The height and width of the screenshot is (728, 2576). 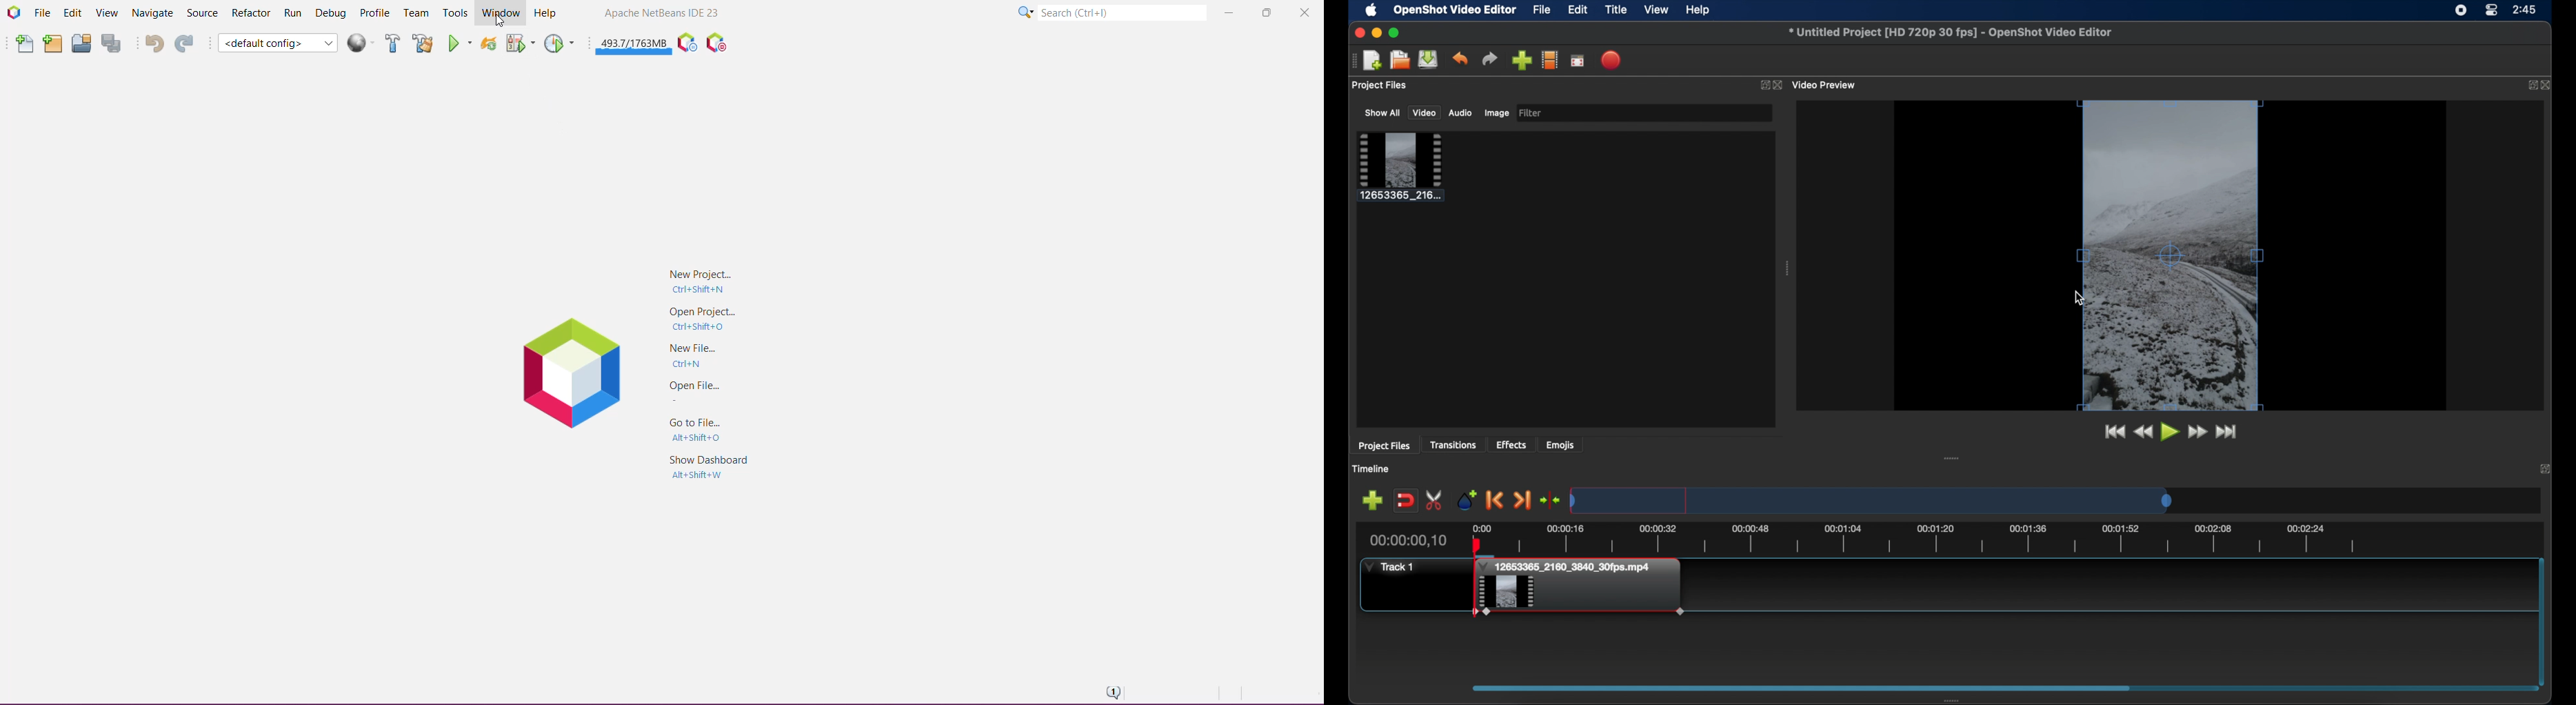 I want to click on next marker, so click(x=1524, y=501).